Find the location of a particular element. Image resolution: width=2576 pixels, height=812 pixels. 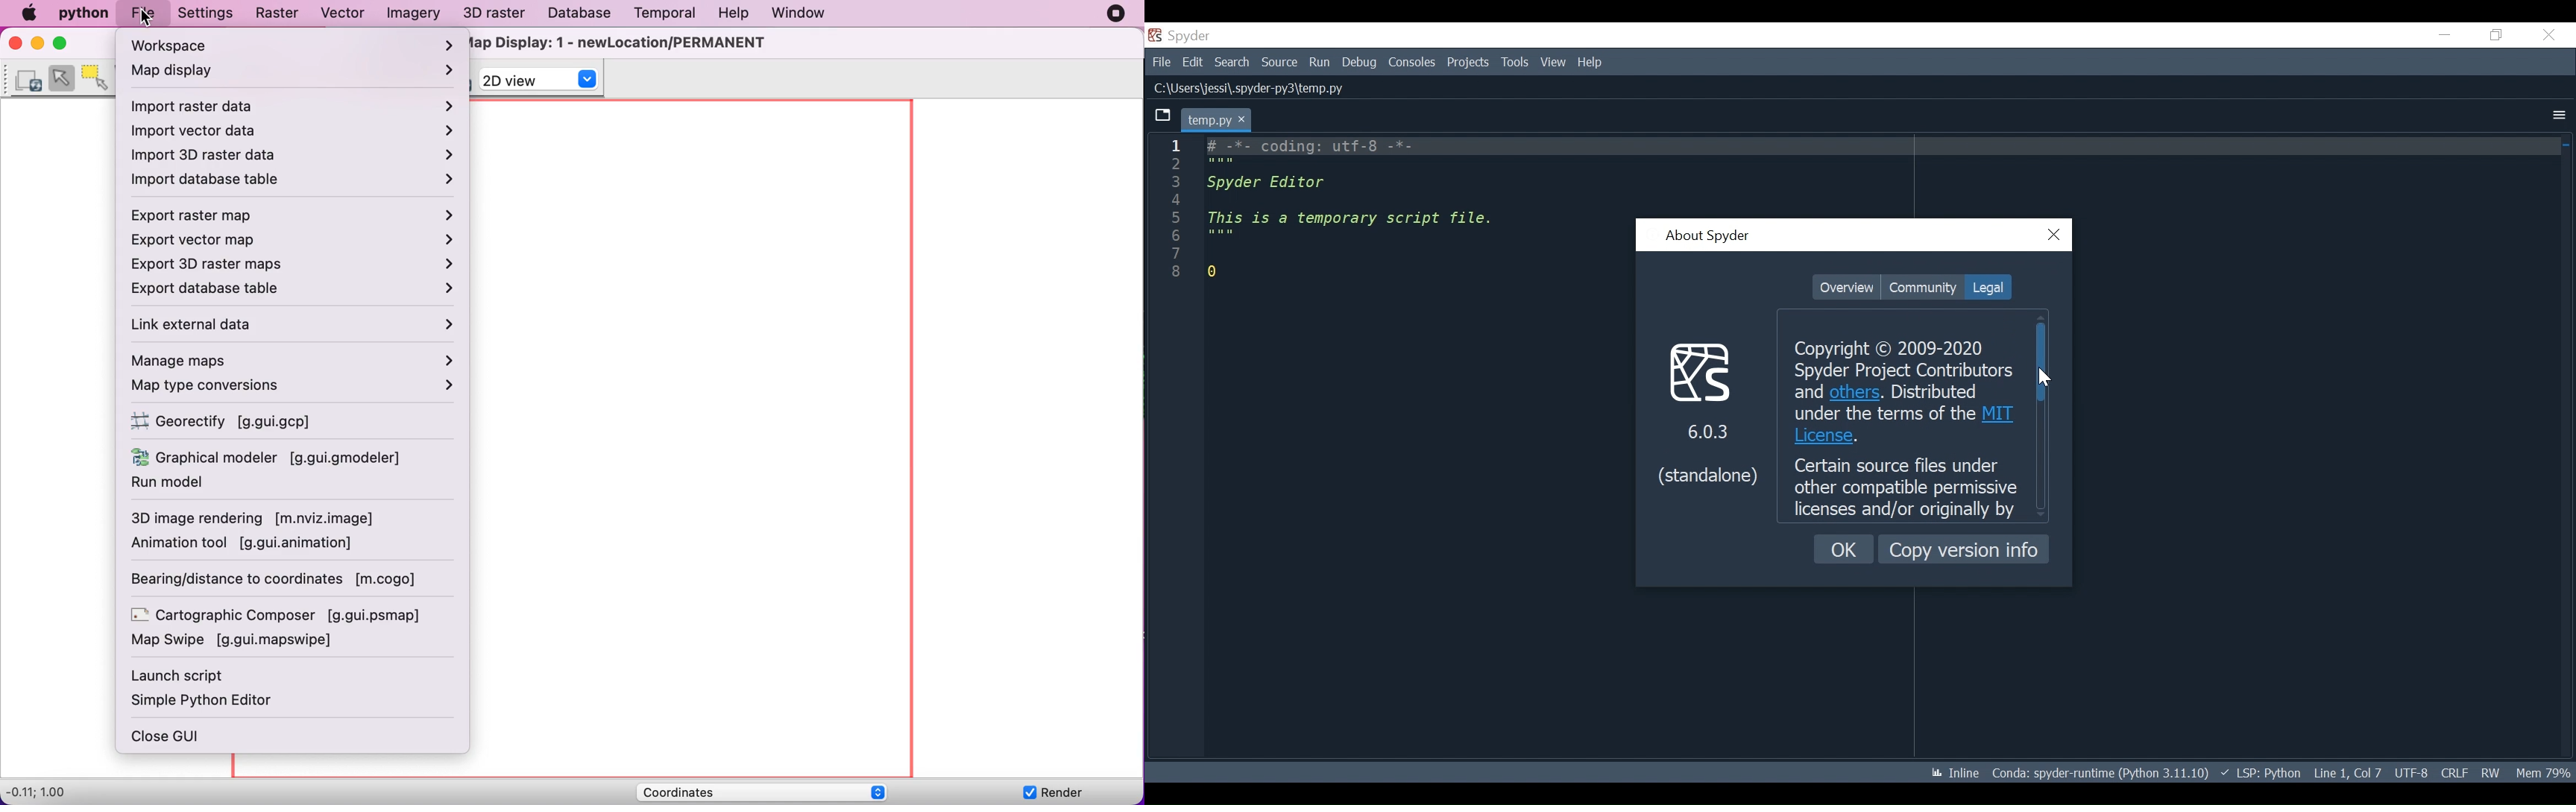

Spyder Desktop Icon is located at coordinates (1182, 36).